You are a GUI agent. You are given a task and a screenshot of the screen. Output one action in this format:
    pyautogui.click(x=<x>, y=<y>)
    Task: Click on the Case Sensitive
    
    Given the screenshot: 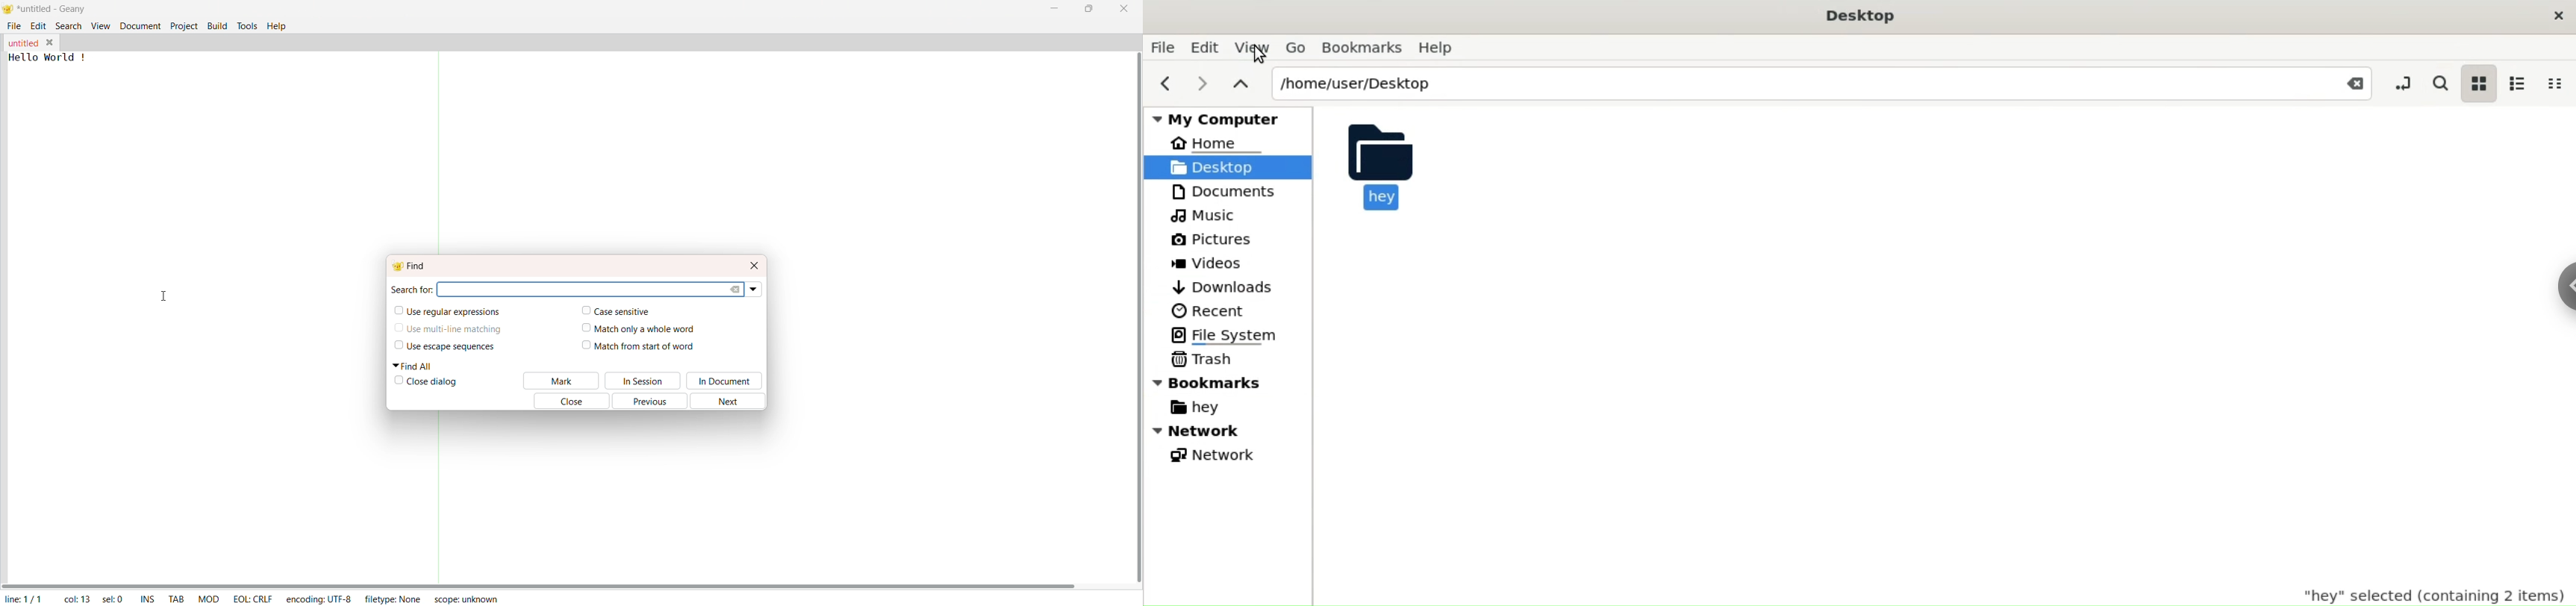 What is the action you would take?
    pyautogui.click(x=628, y=313)
    